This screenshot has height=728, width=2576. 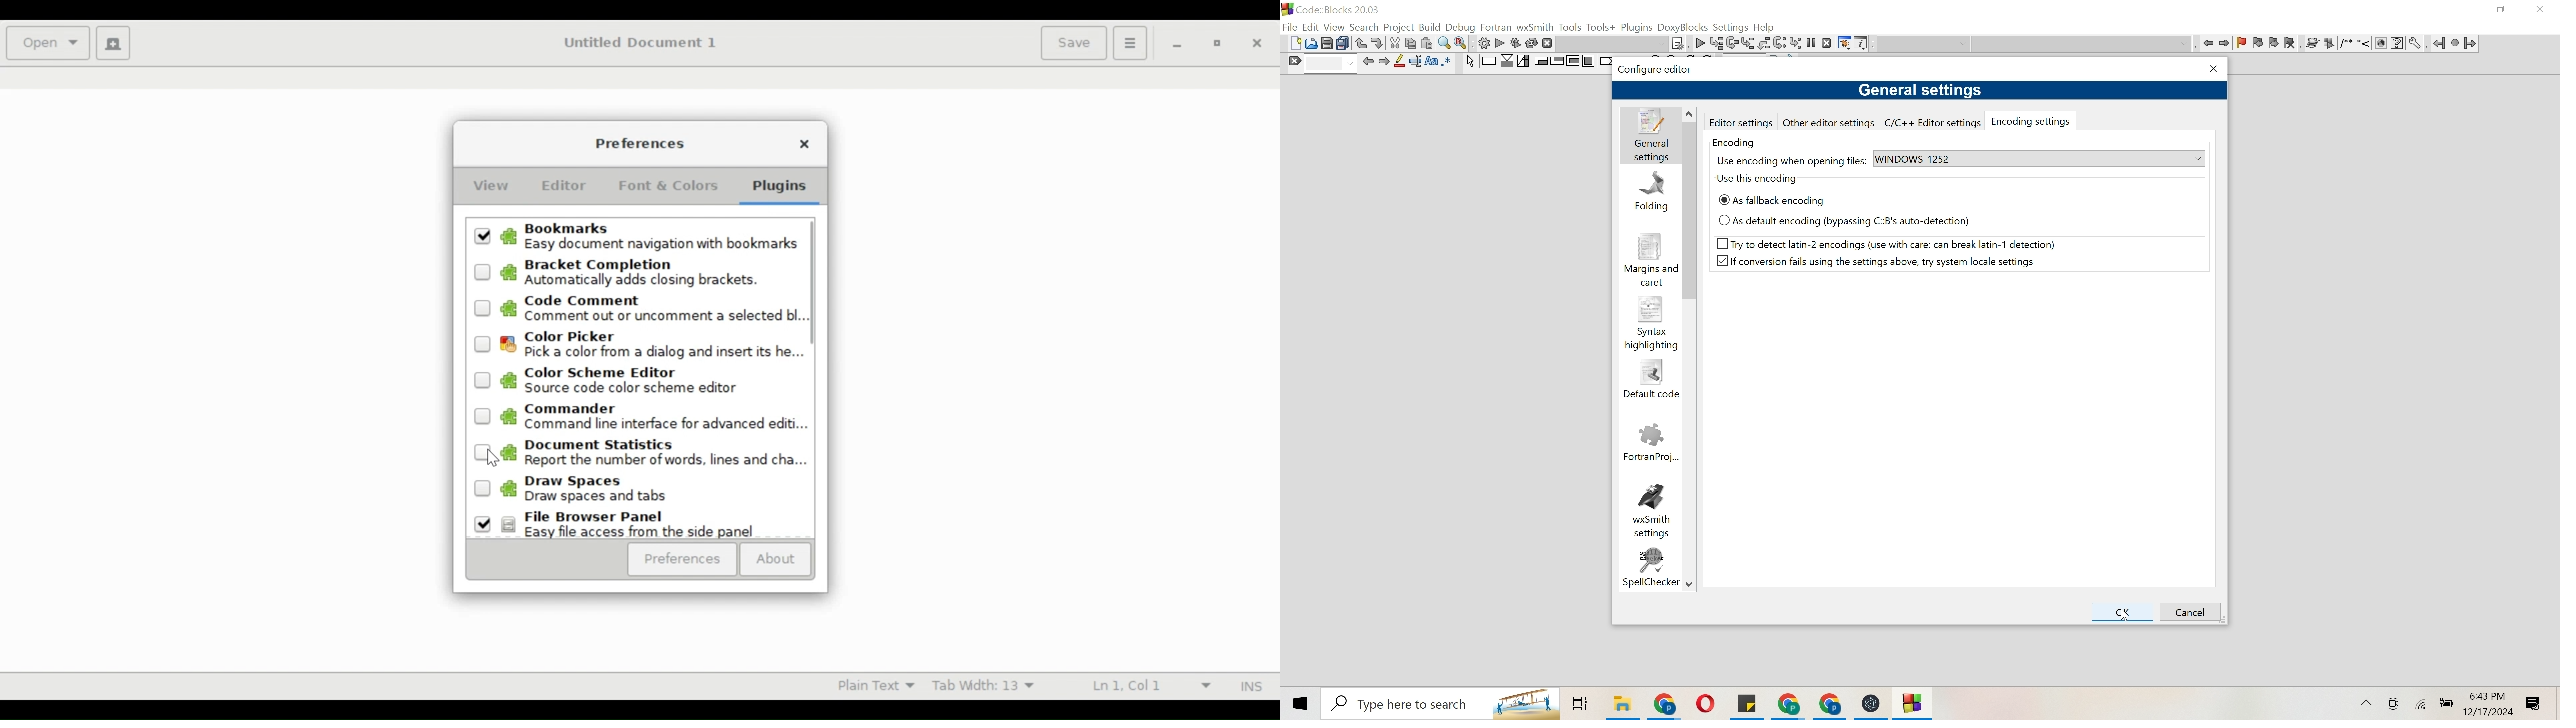 I want to click on Move right, so click(x=1385, y=61).